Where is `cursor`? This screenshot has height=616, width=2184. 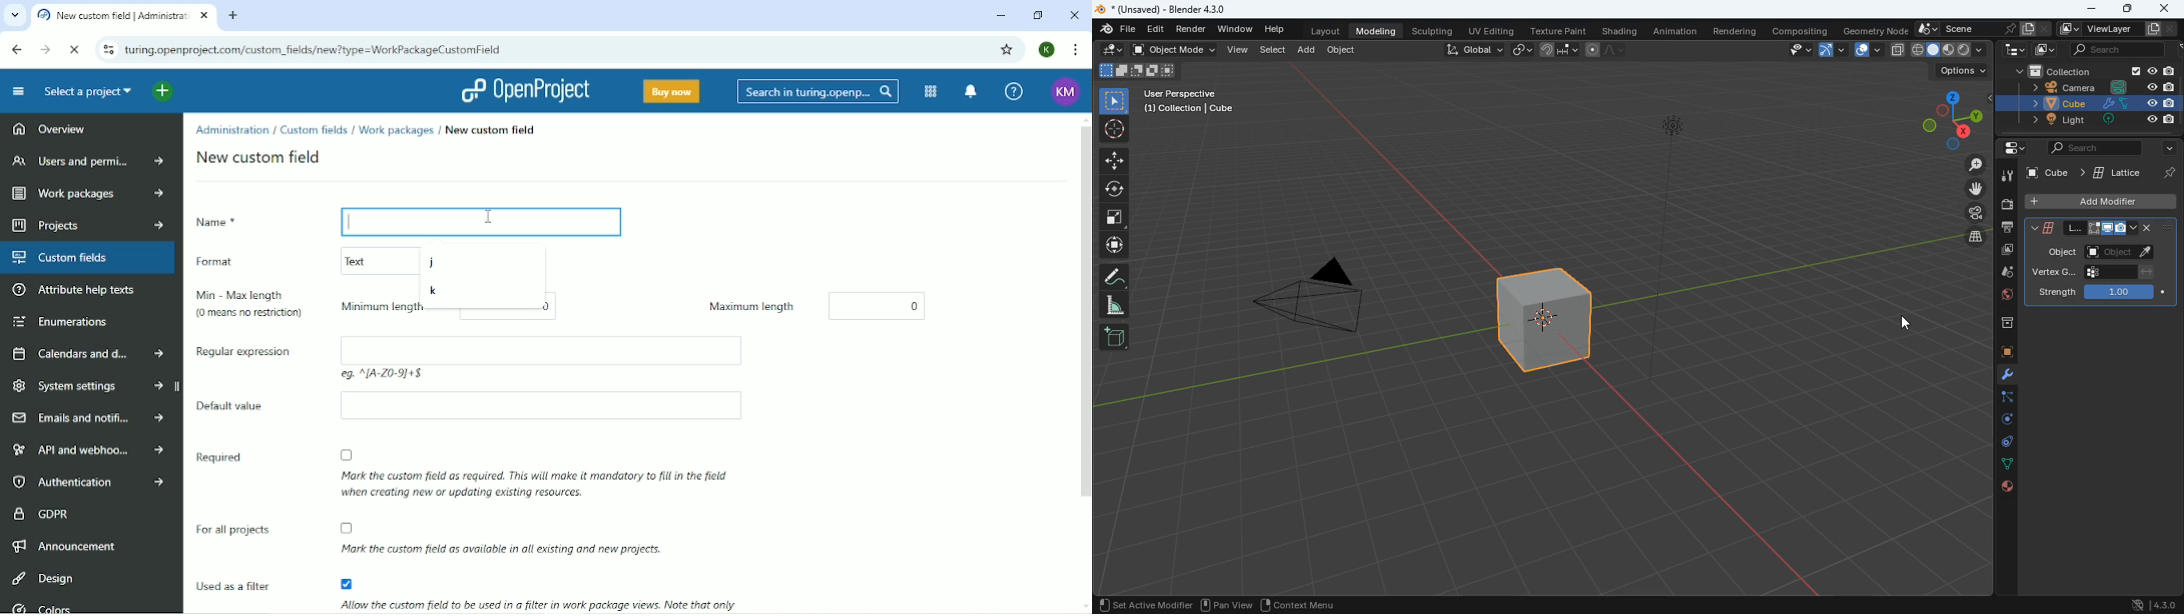
cursor is located at coordinates (1903, 321).